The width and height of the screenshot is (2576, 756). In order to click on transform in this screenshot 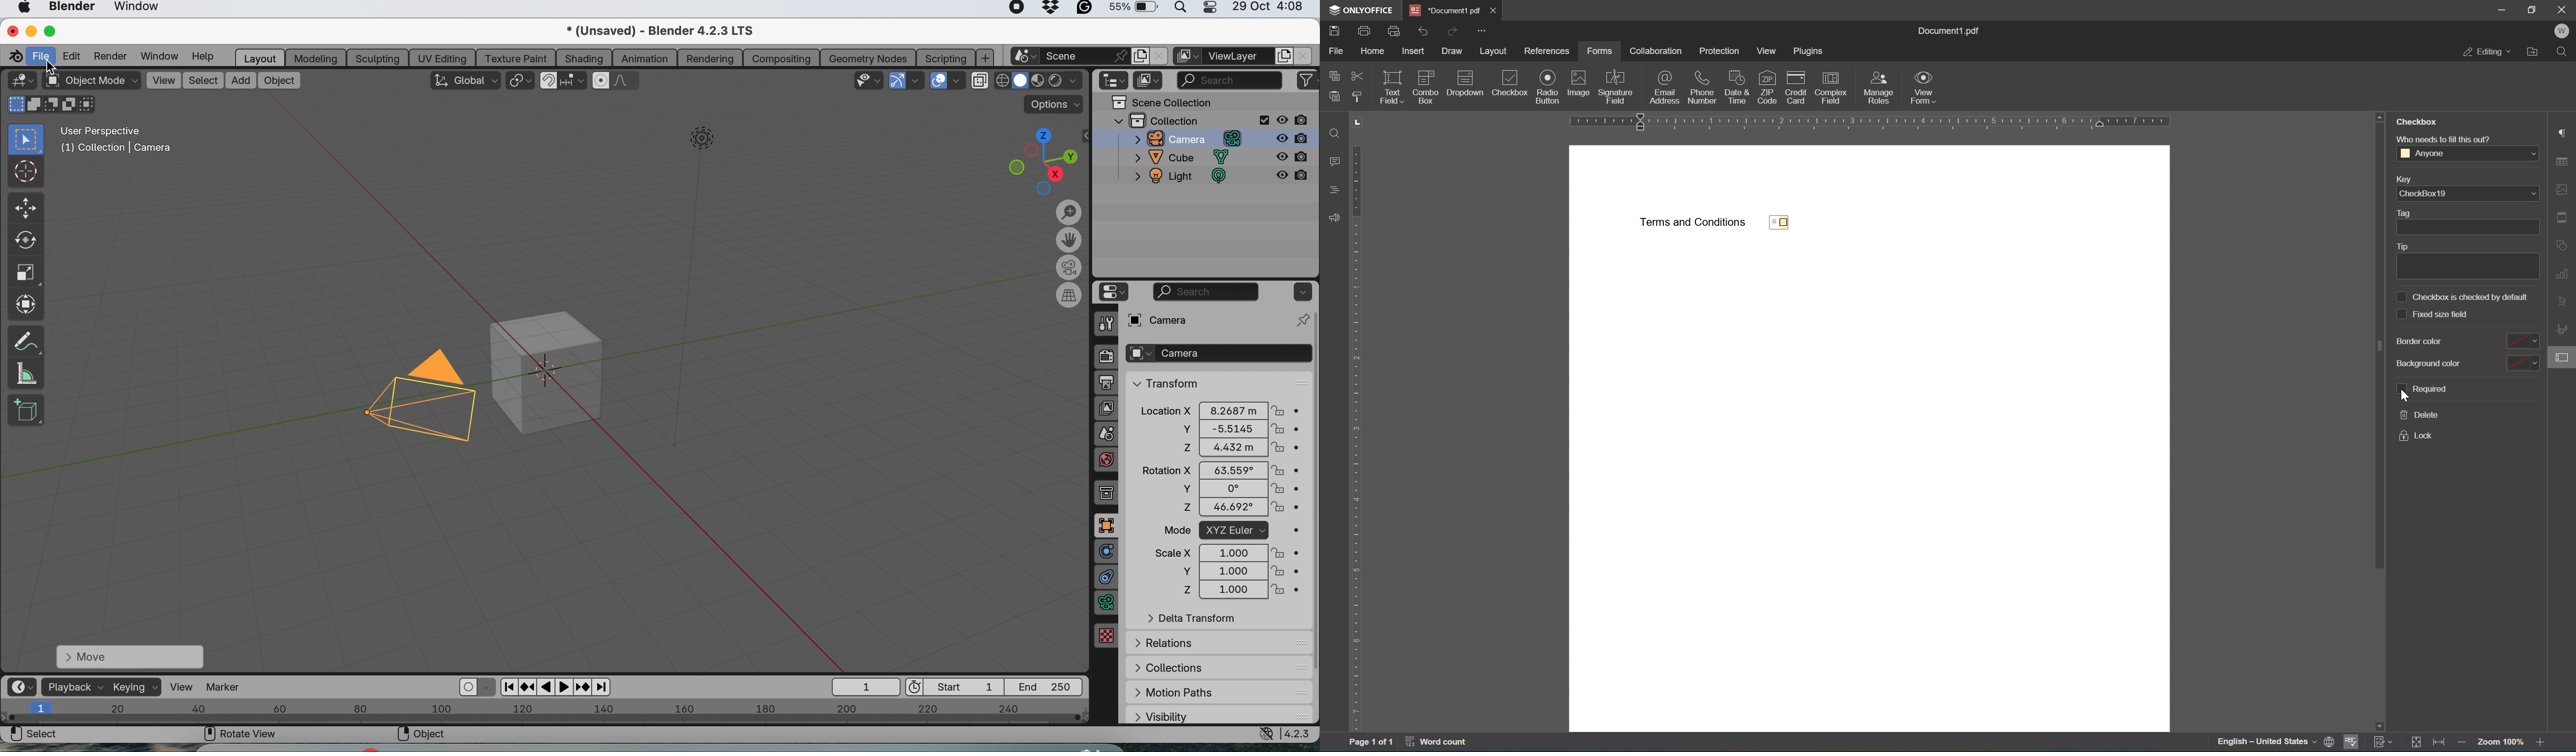, I will do `click(1164, 382)`.